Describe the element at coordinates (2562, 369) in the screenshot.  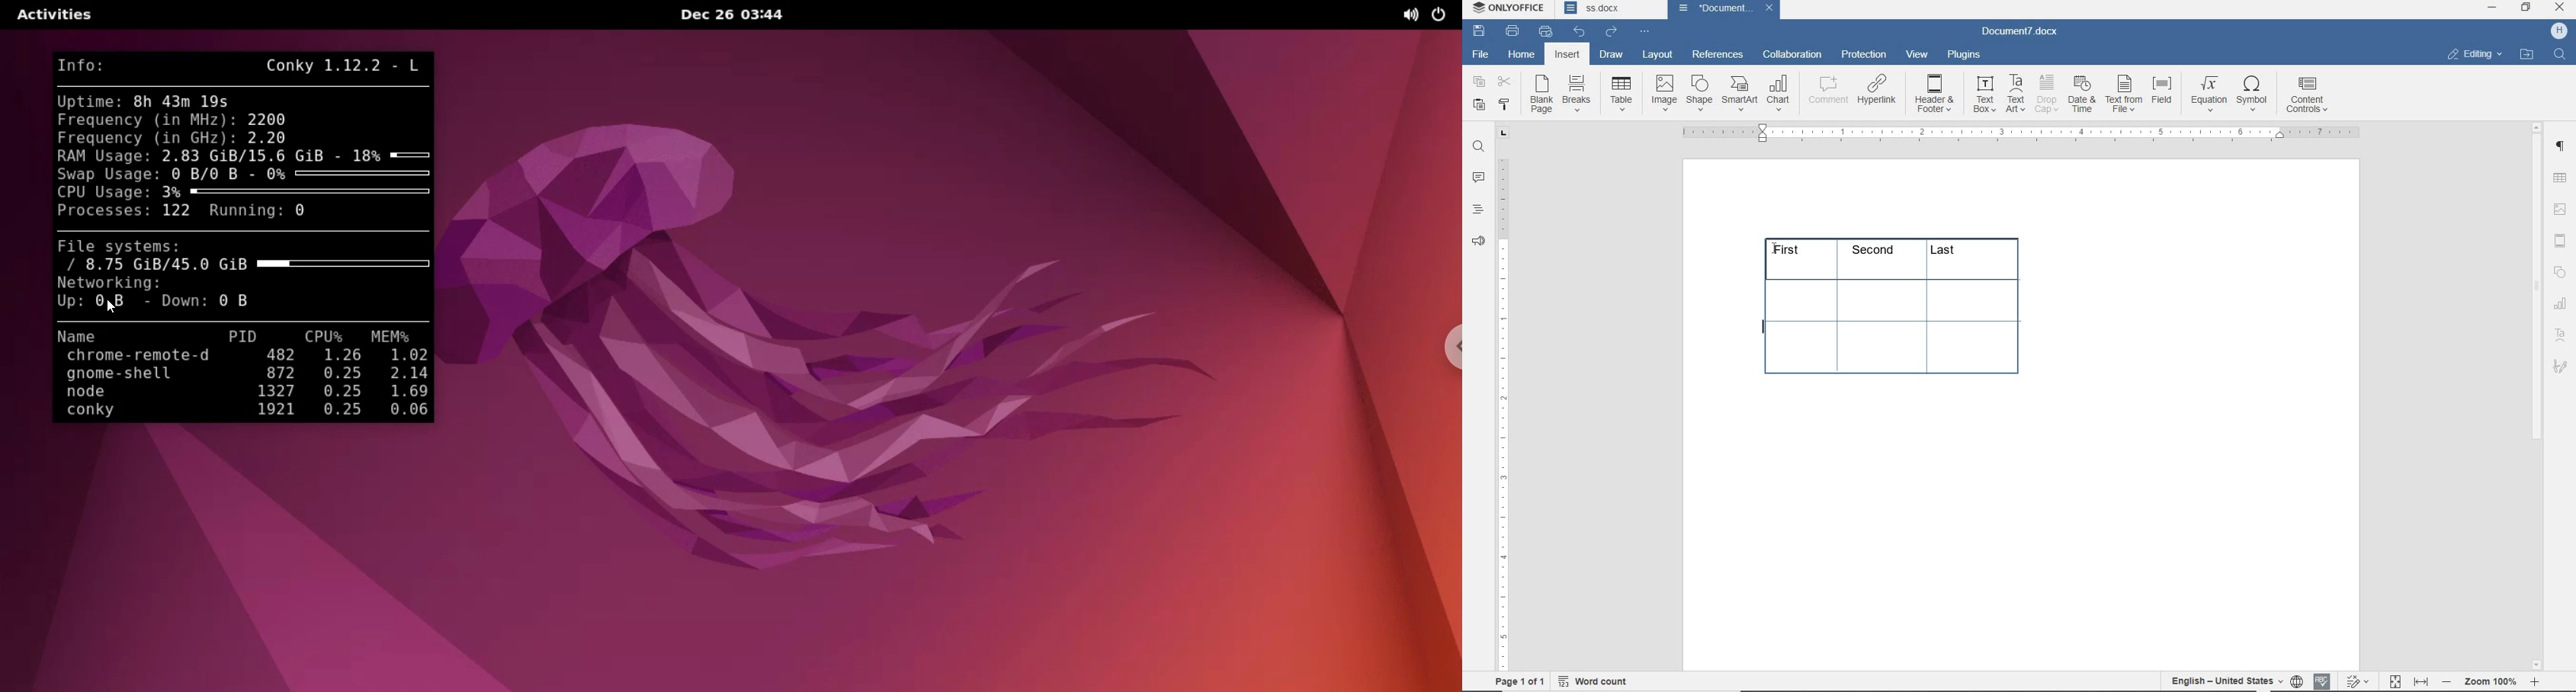
I see `signature` at that location.